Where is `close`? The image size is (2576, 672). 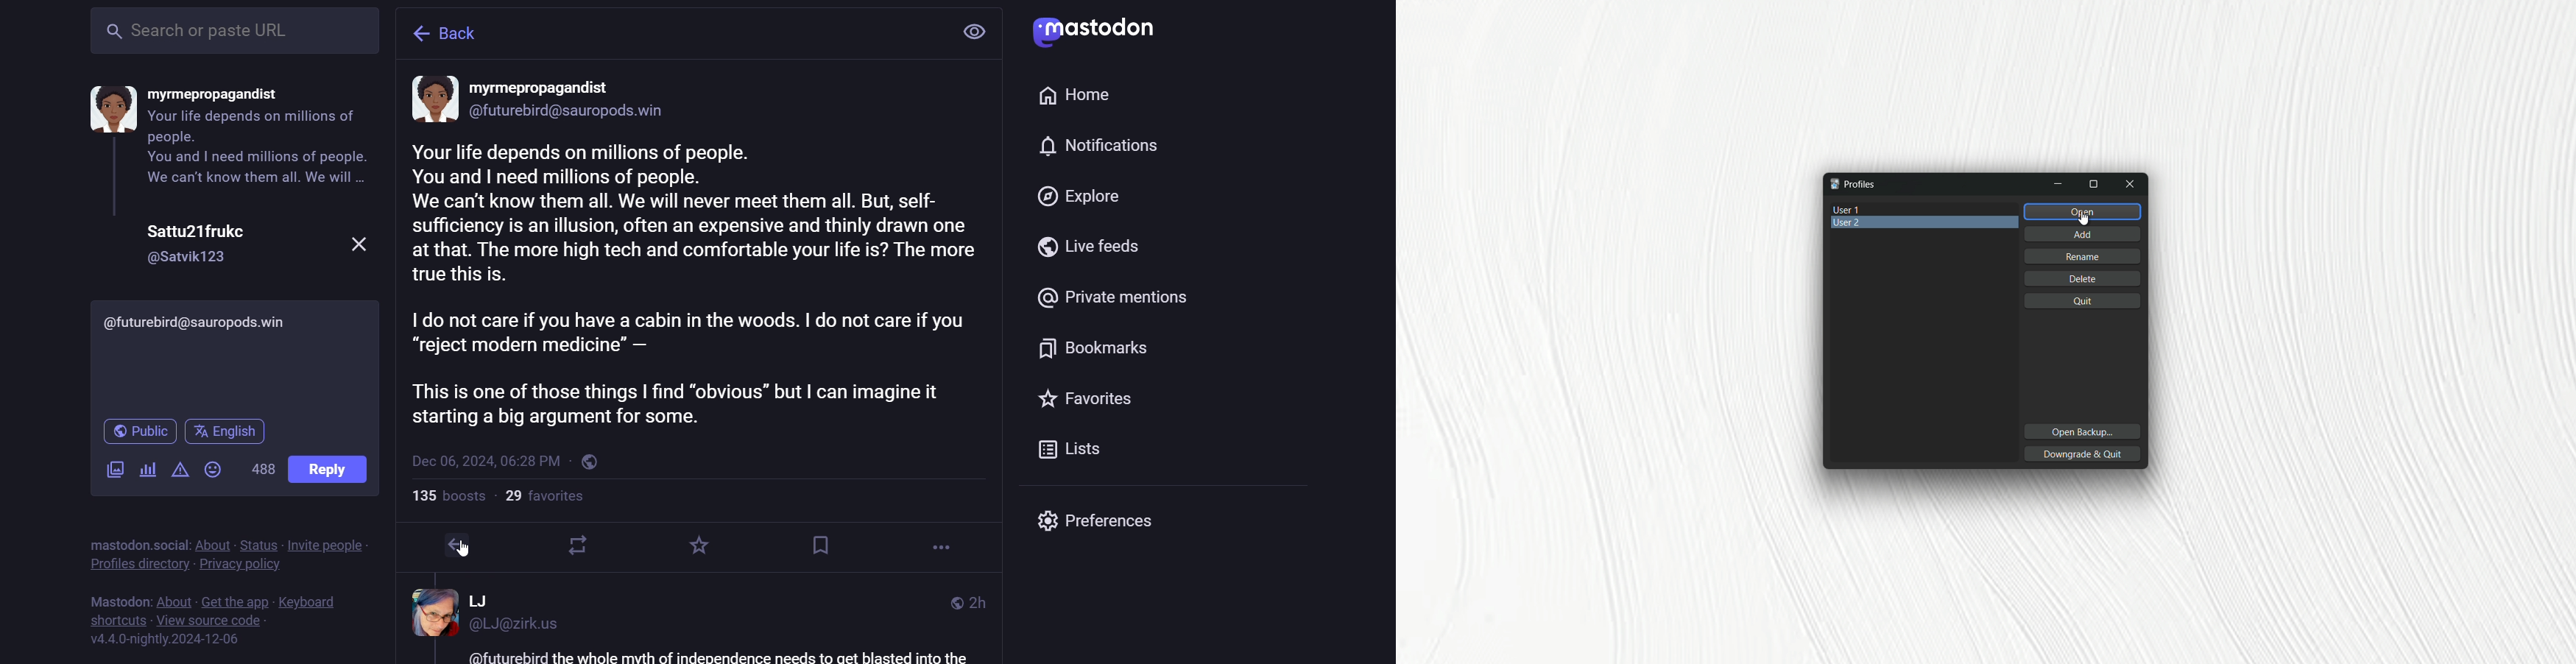 close is located at coordinates (361, 243).